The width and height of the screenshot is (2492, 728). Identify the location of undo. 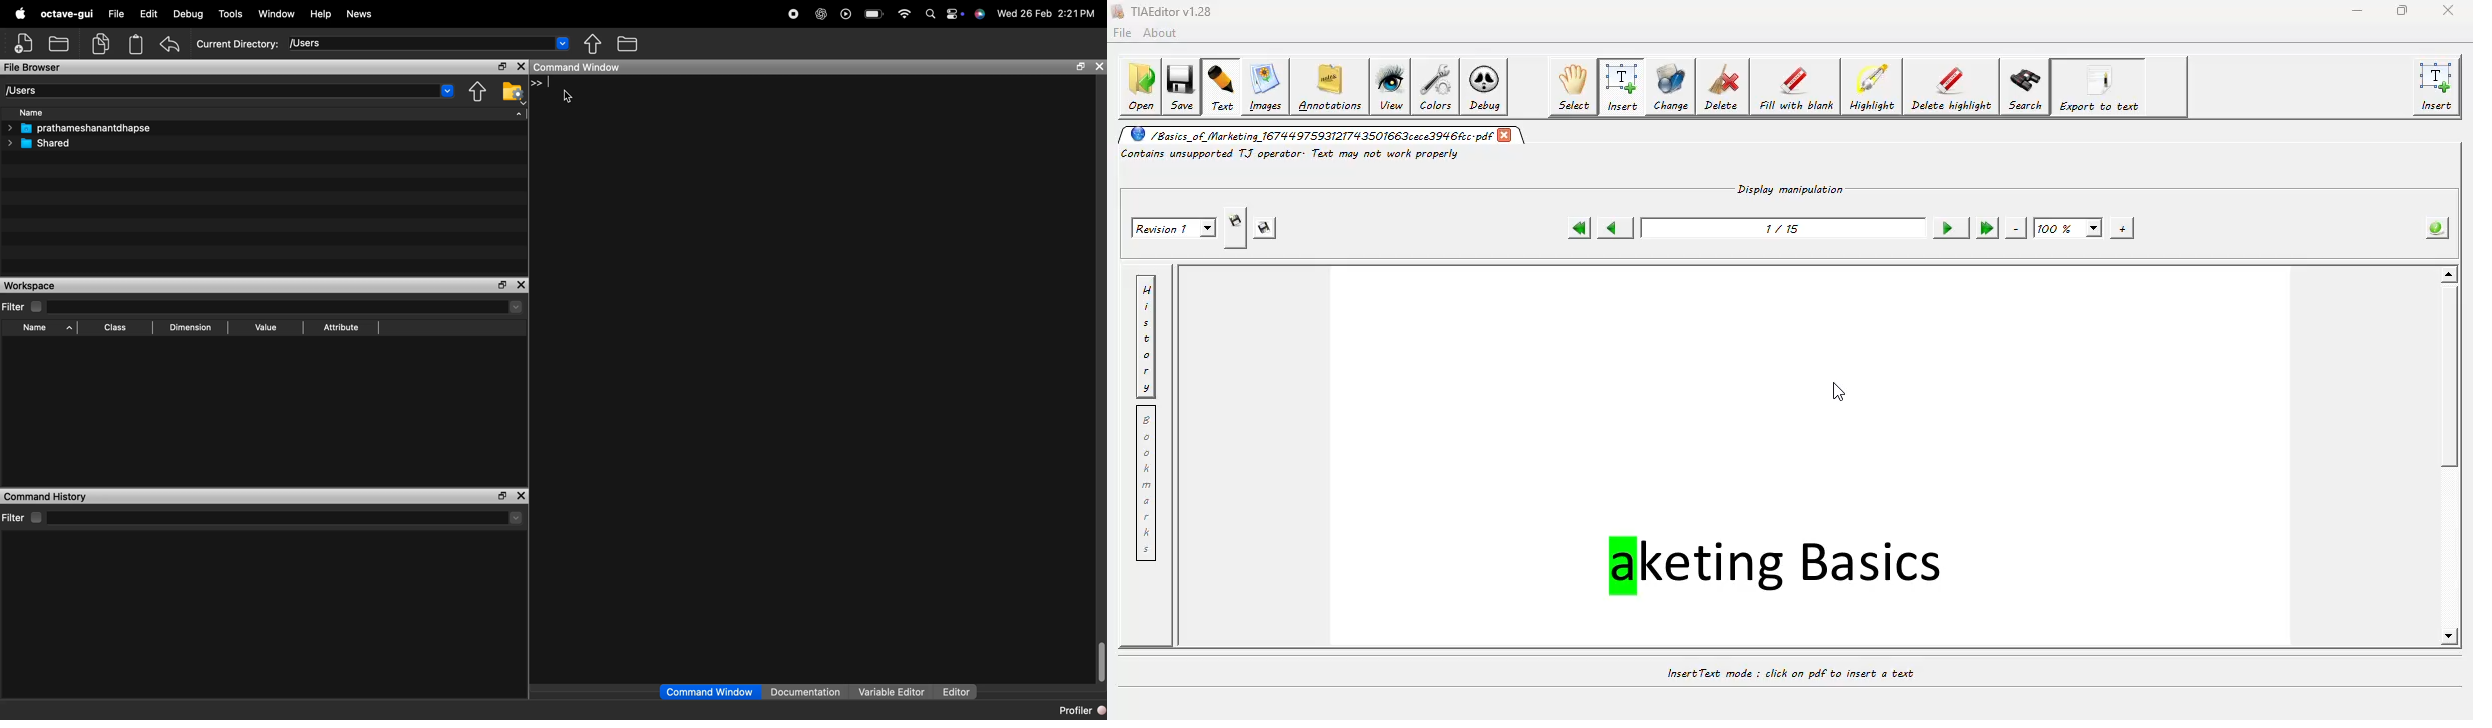
(169, 46).